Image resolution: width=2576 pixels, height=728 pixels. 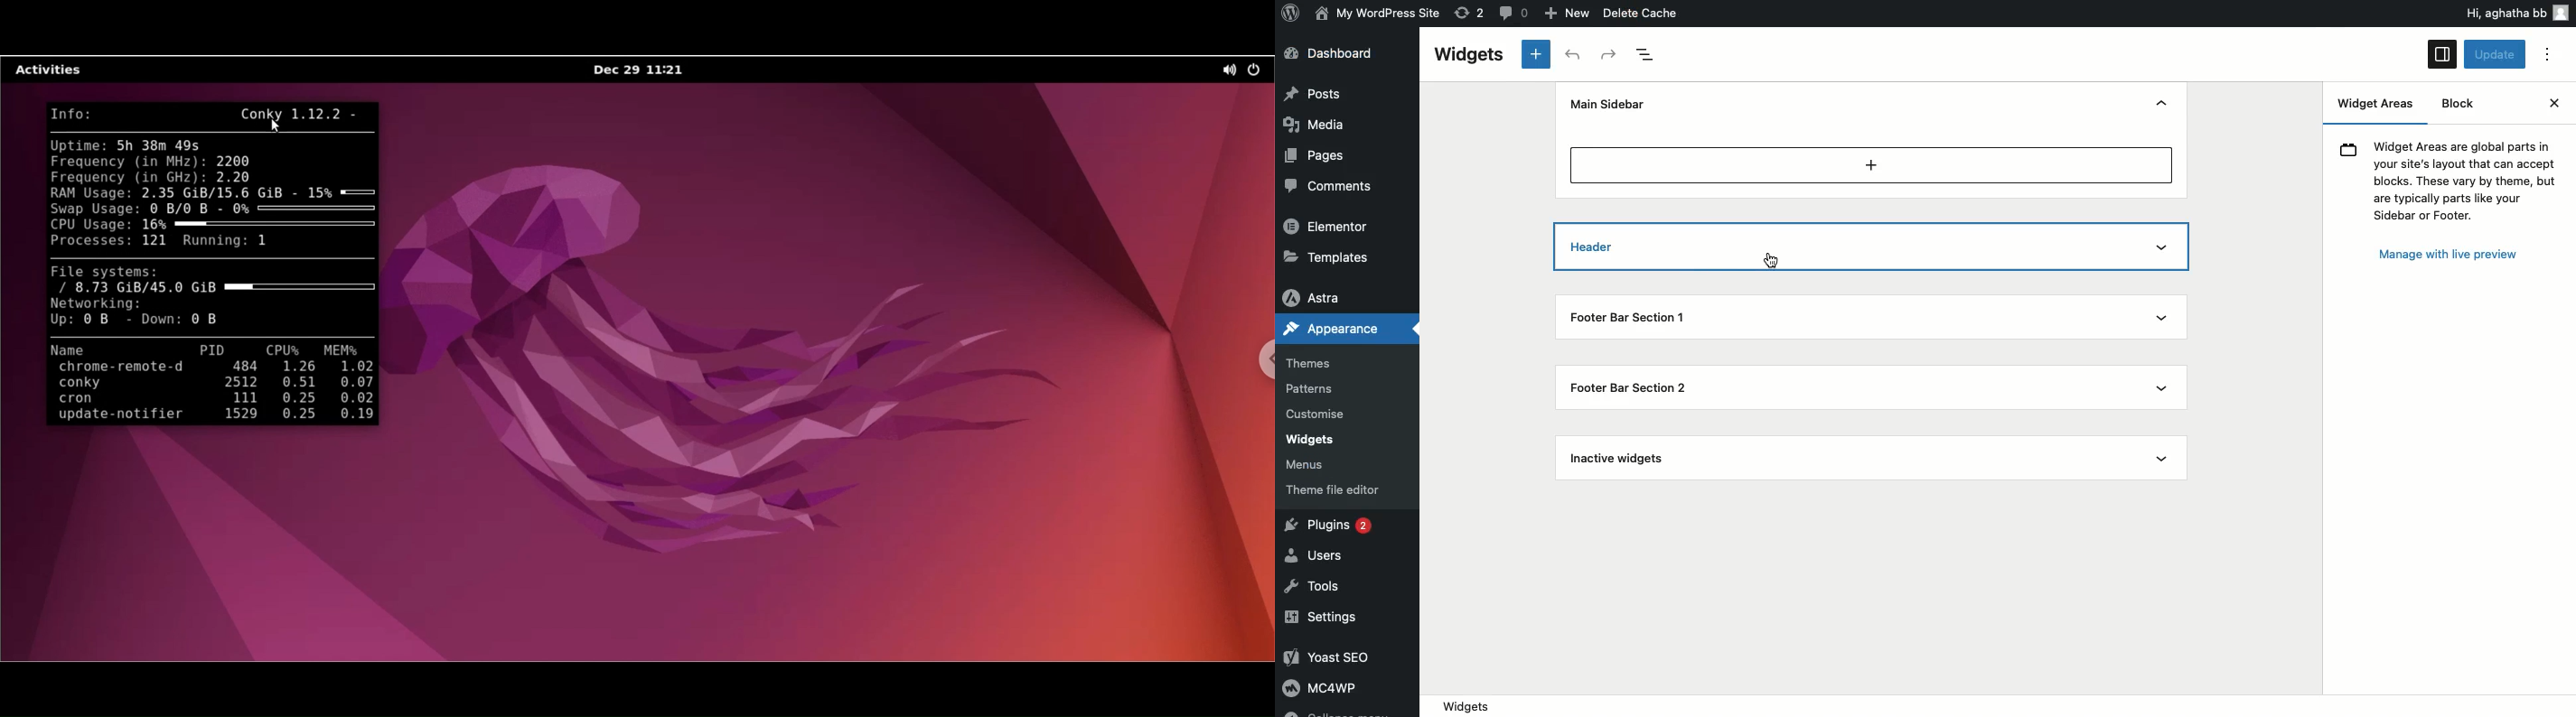 I want to click on Logo, so click(x=1292, y=12).